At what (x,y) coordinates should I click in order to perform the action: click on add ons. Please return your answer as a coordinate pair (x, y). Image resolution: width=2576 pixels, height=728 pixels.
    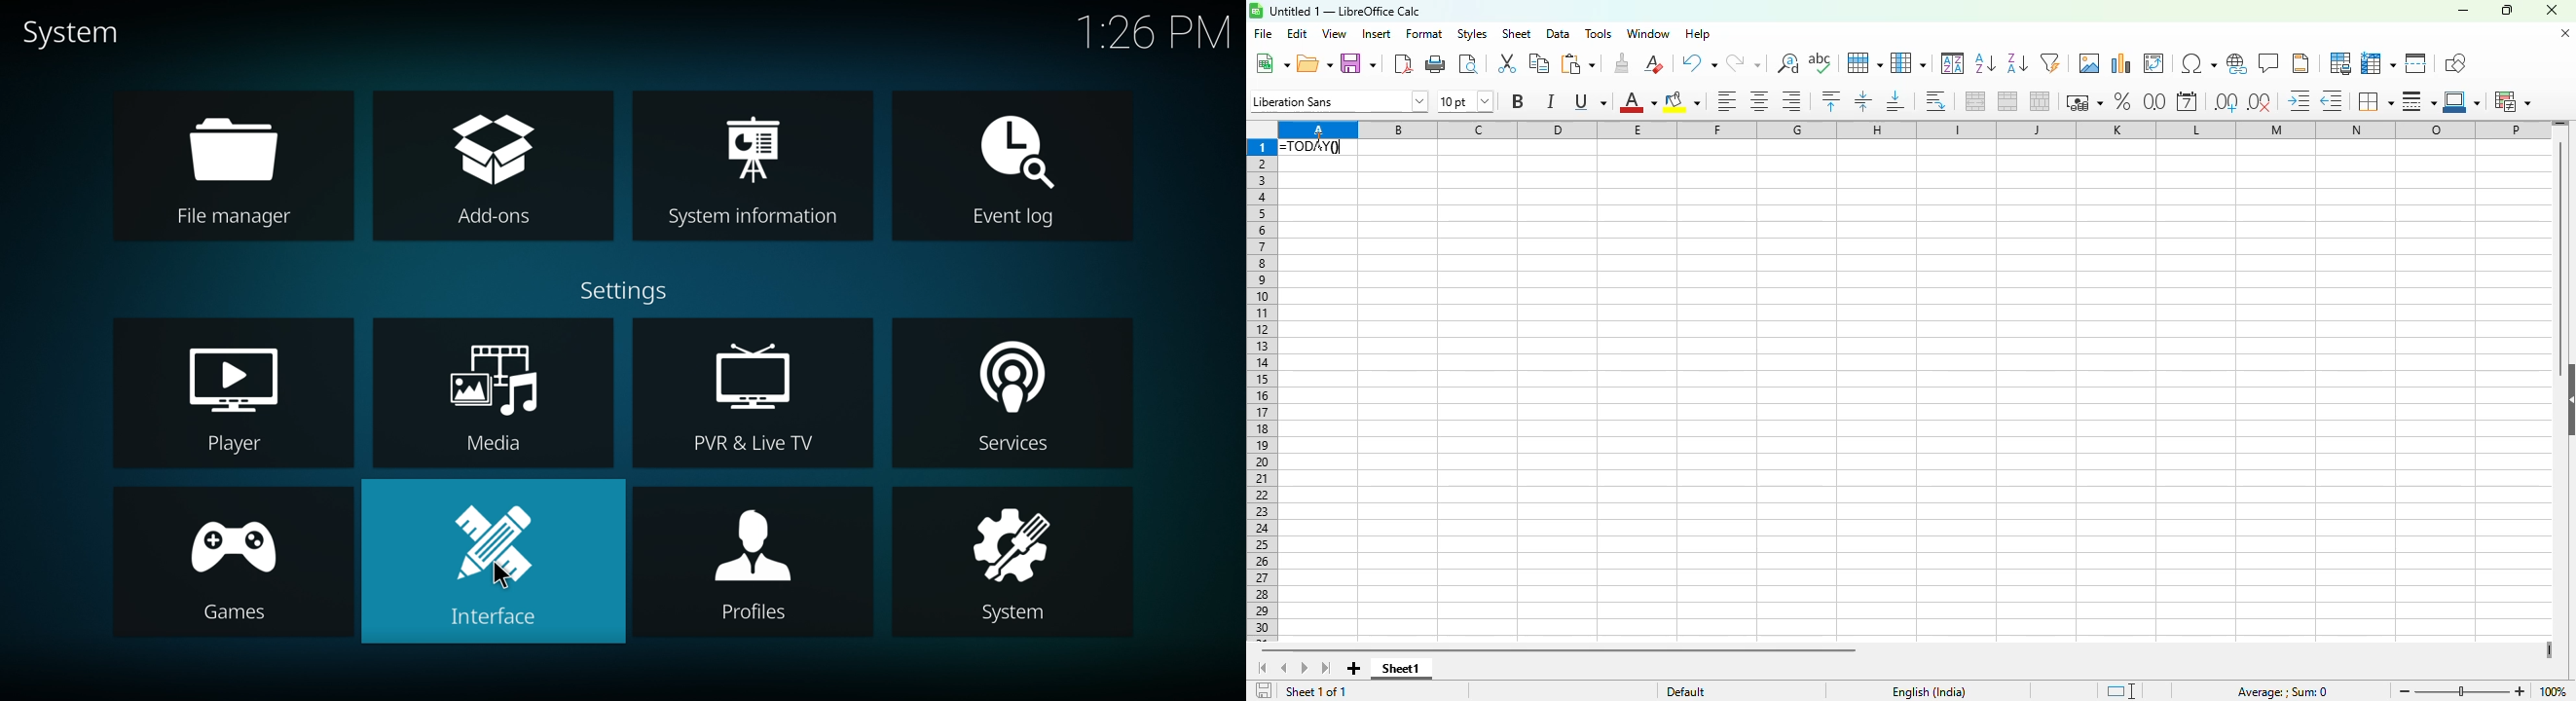
    Looking at the image, I should click on (495, 170).